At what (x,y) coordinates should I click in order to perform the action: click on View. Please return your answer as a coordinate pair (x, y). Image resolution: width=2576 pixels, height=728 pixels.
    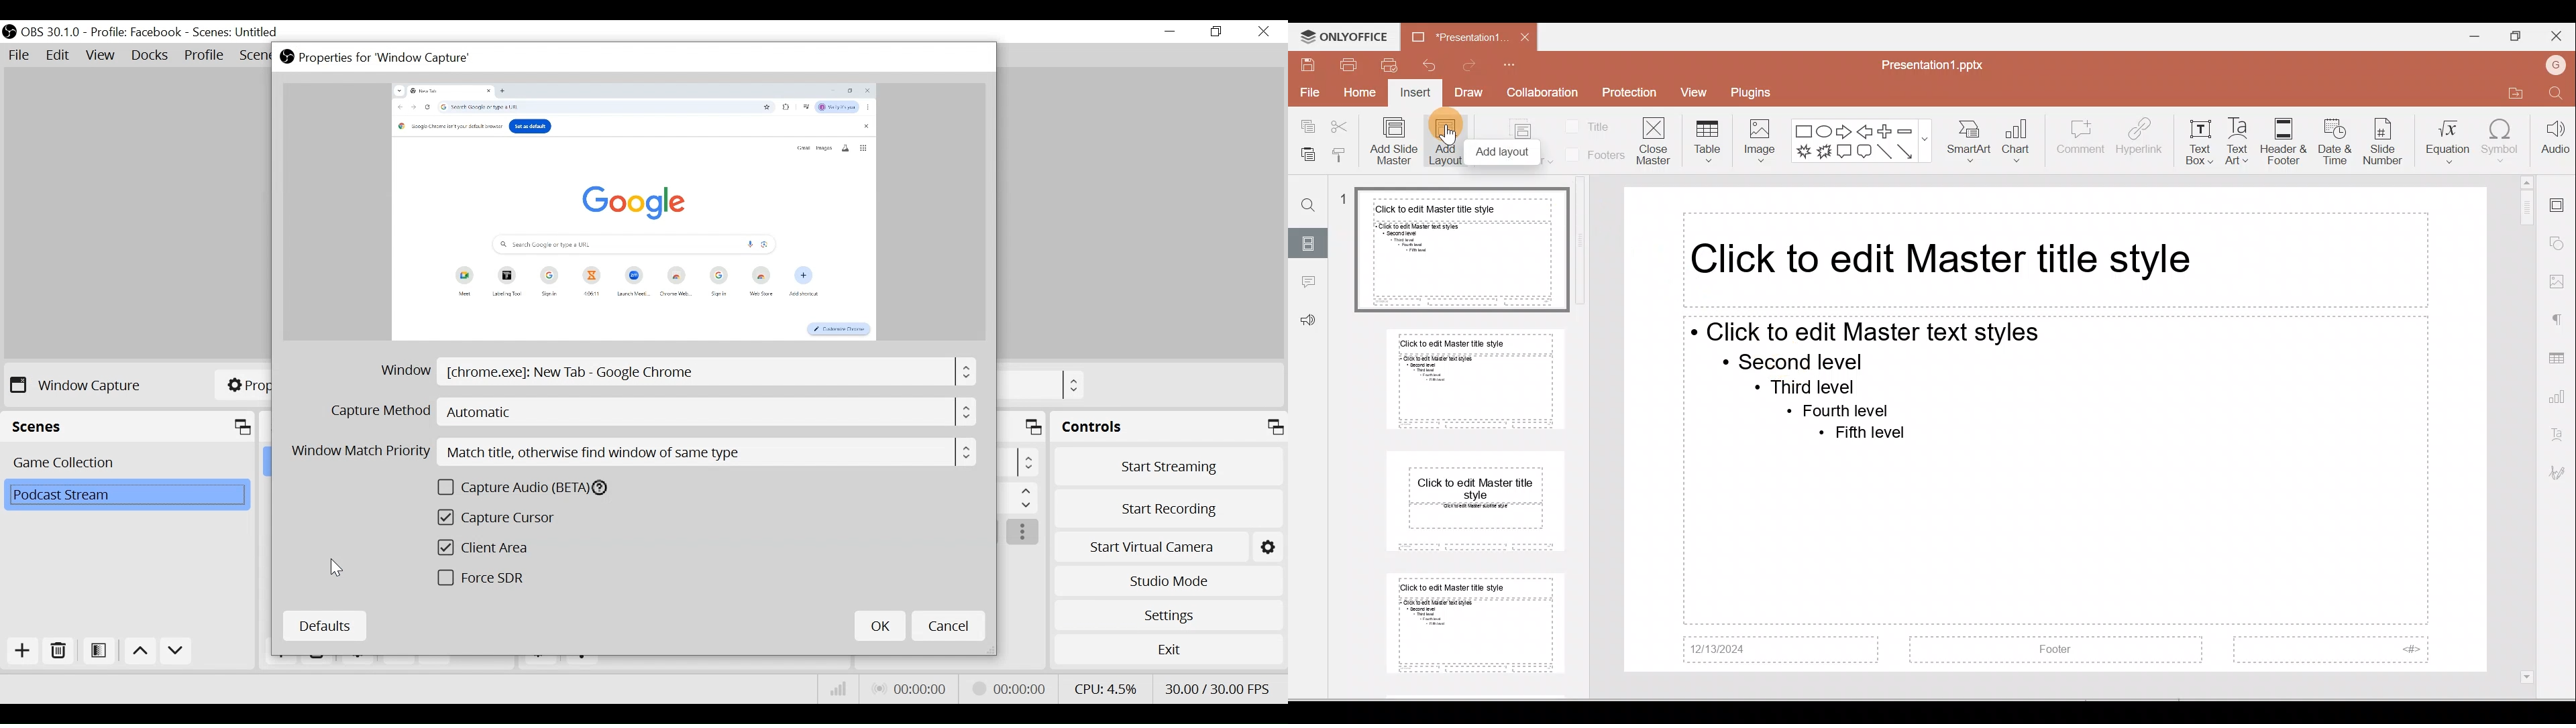
    Looking at the image, I should click on (1696, 94).